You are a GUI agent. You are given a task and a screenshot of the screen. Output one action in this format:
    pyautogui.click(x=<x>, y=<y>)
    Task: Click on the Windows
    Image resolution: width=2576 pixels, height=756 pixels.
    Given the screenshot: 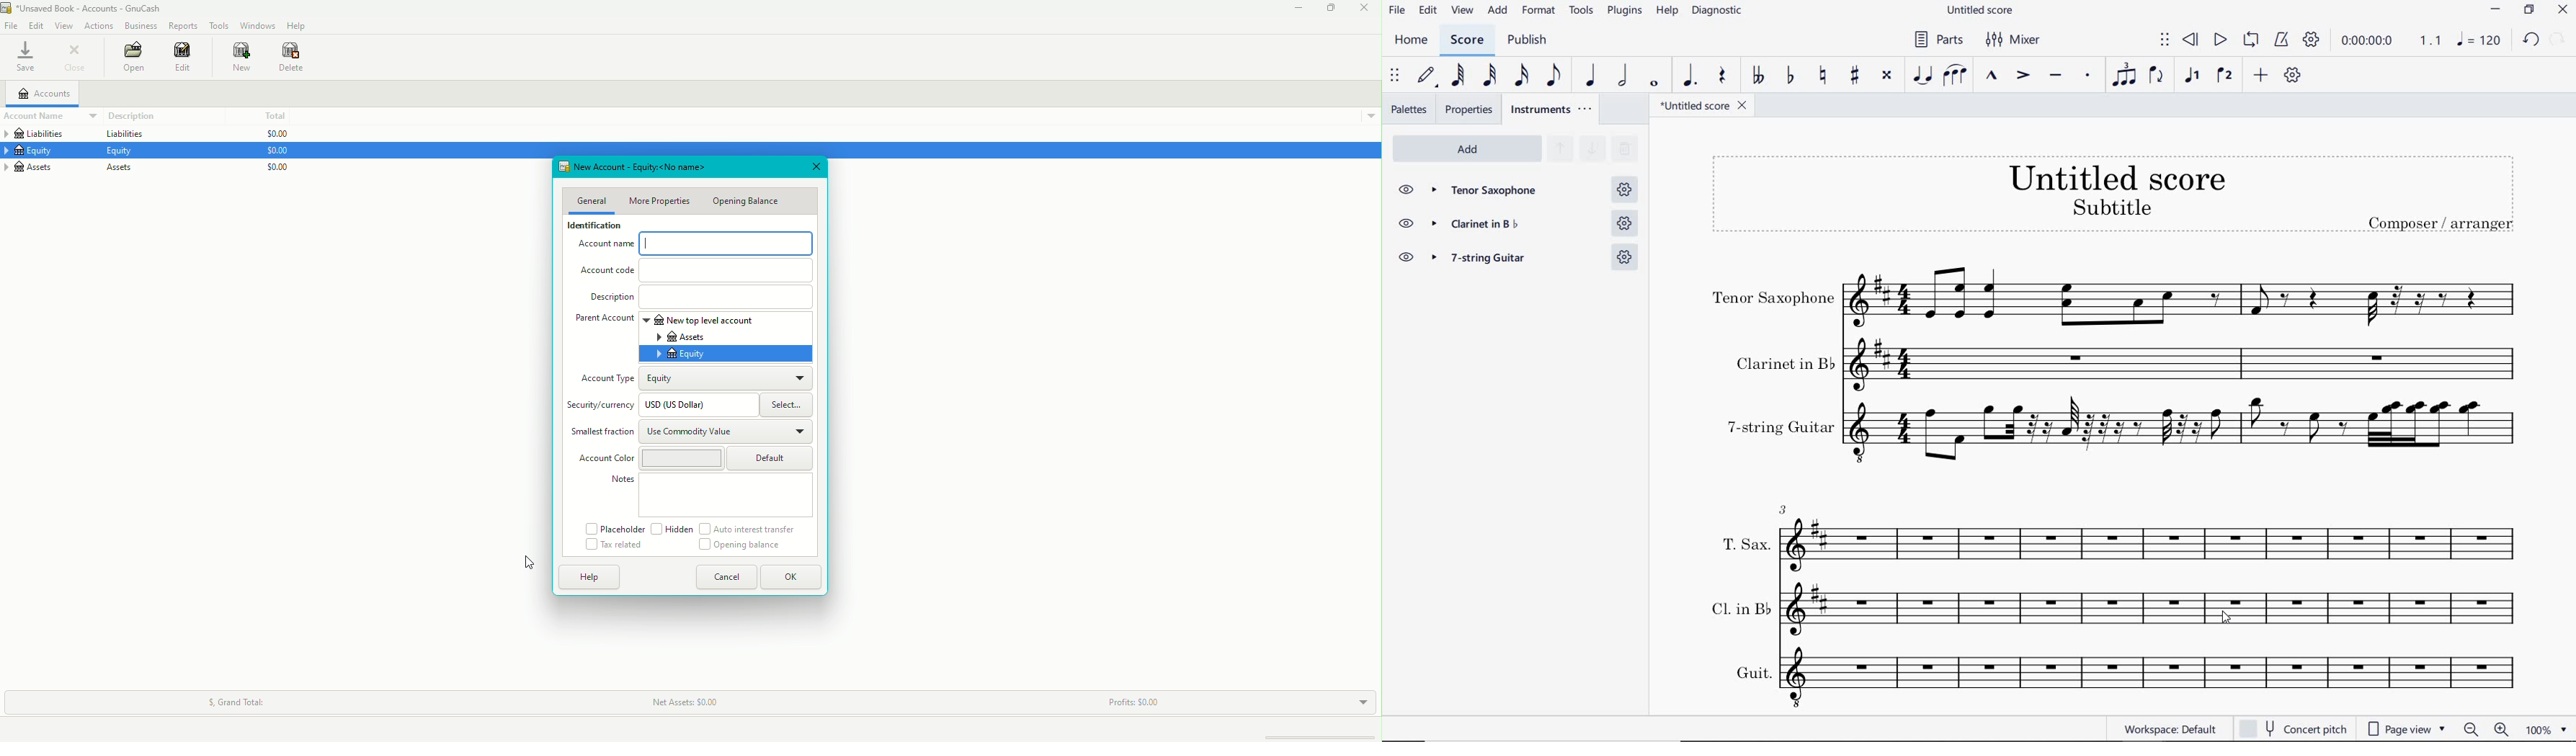 What is the action you would take?
    pyautogui.click(x=257, y=25)
    